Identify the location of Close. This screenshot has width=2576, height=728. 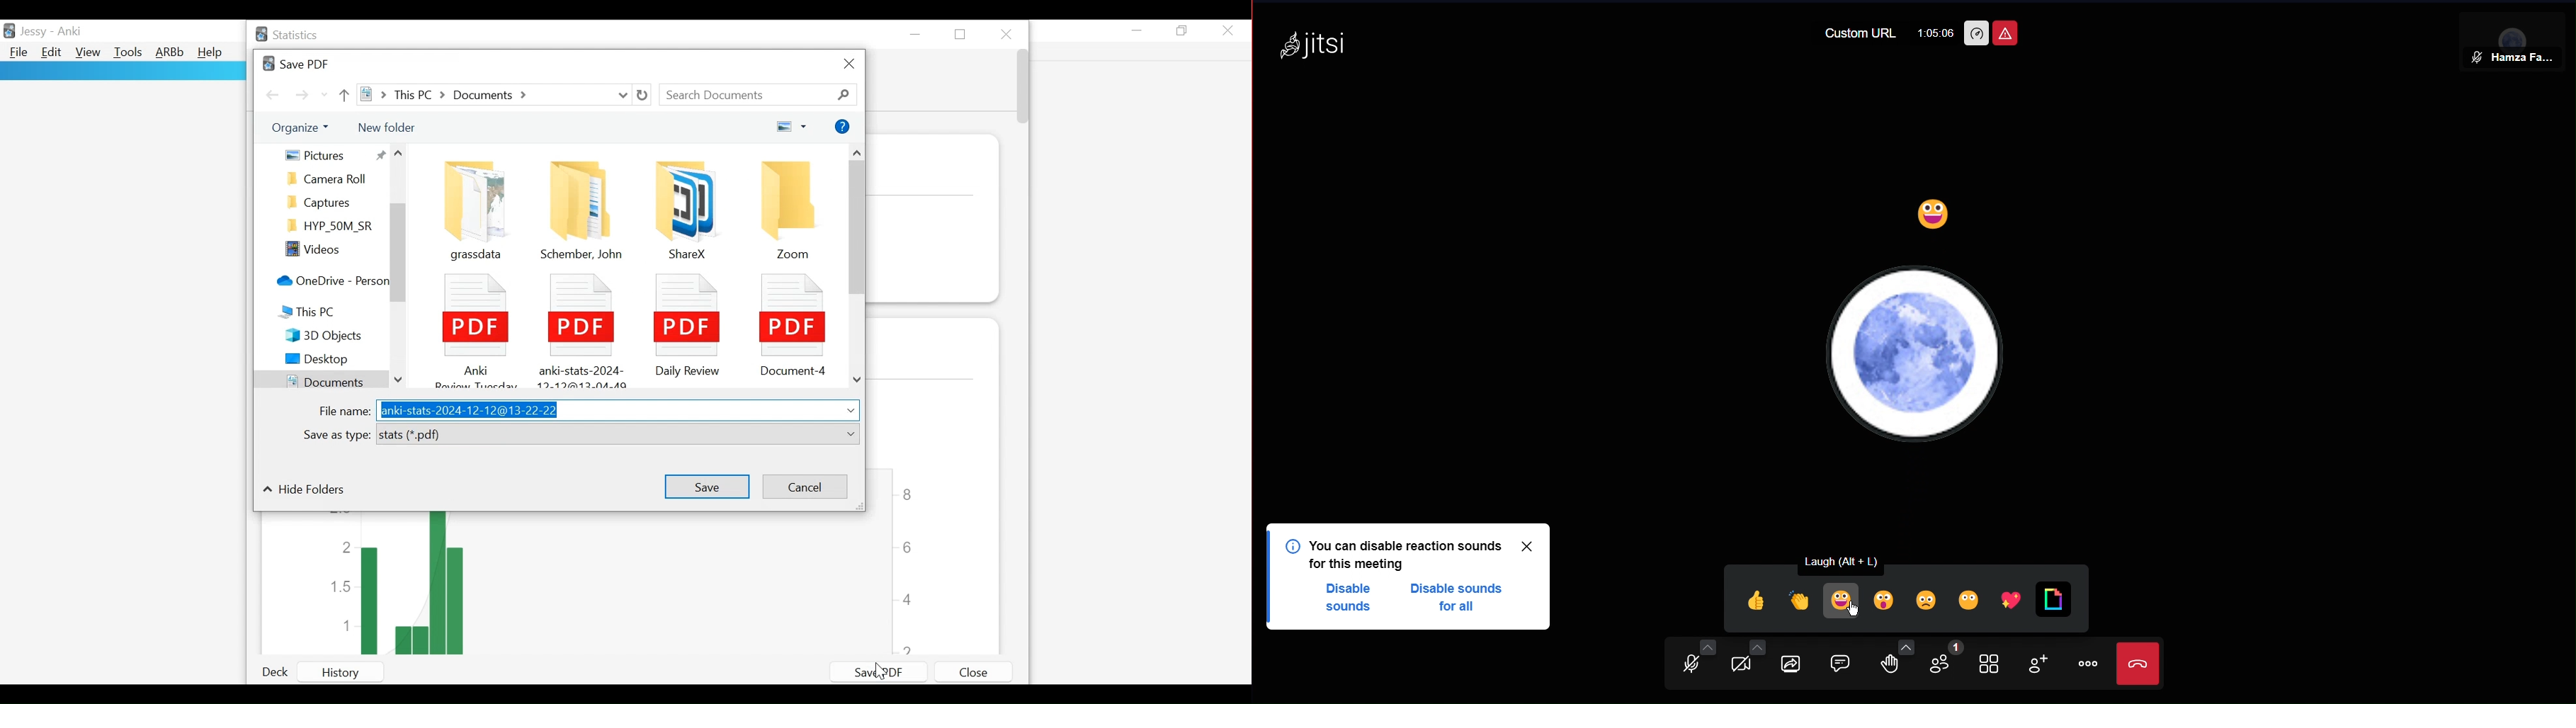
(973, 672).